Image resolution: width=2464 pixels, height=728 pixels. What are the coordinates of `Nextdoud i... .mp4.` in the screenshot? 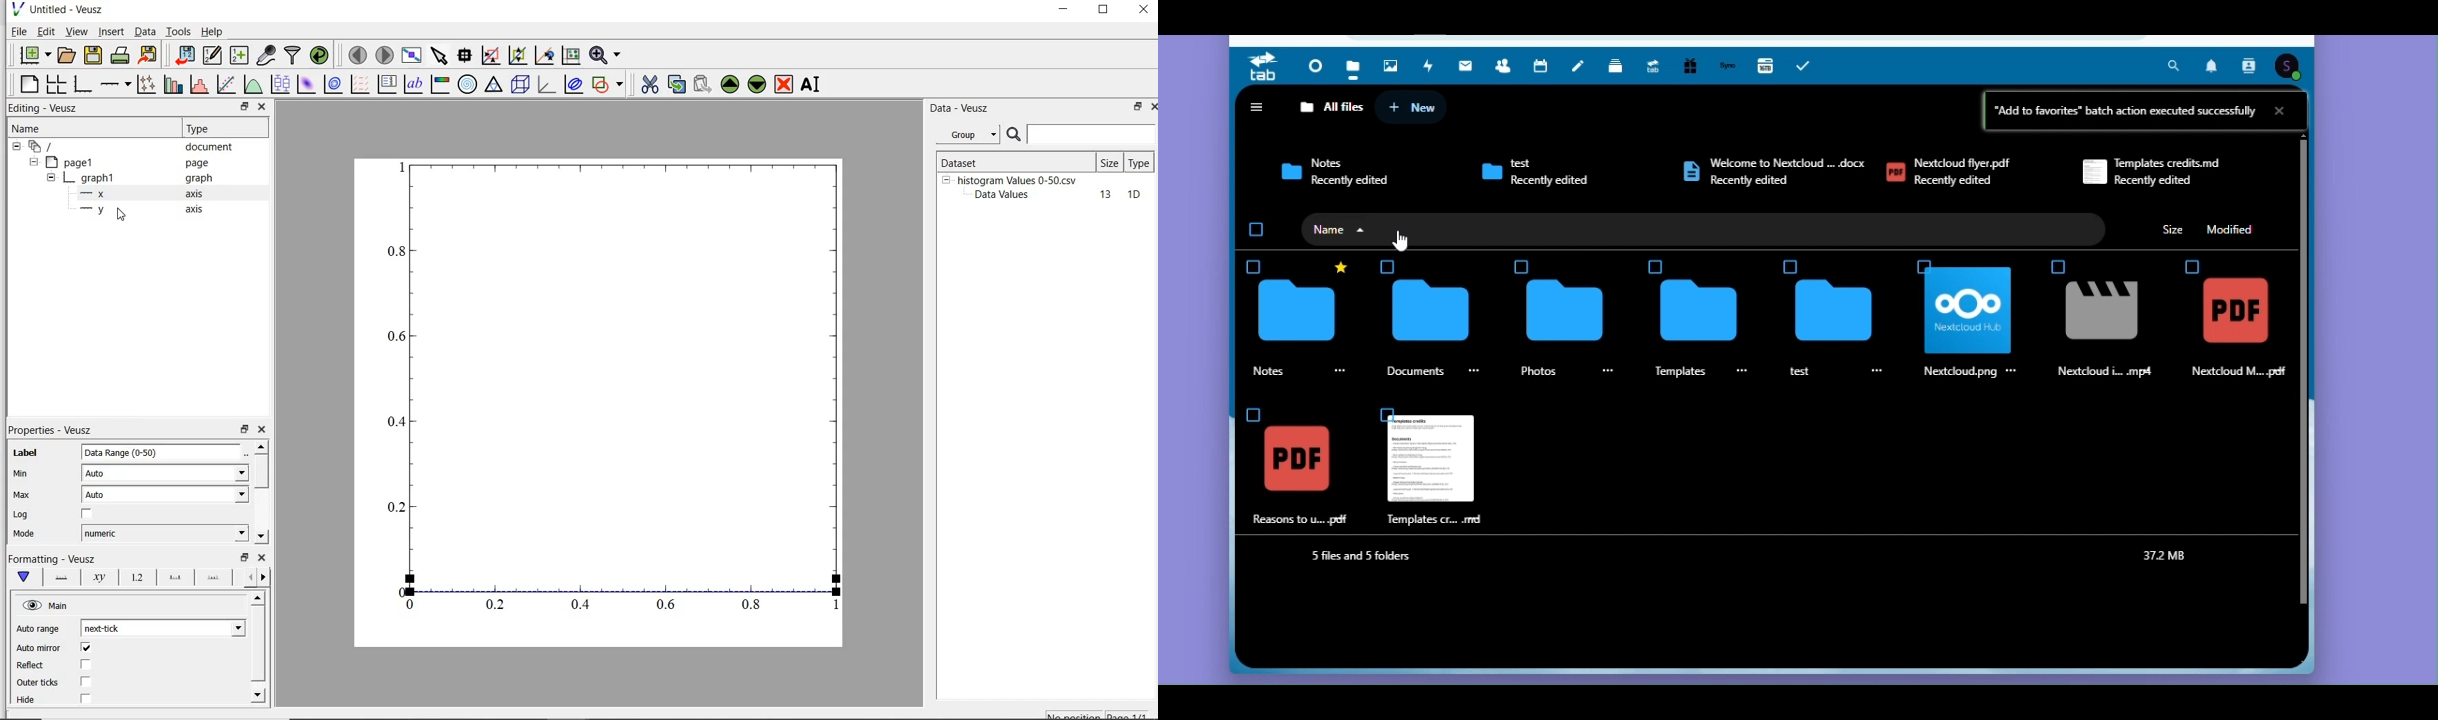 It's located at (2108, 372).